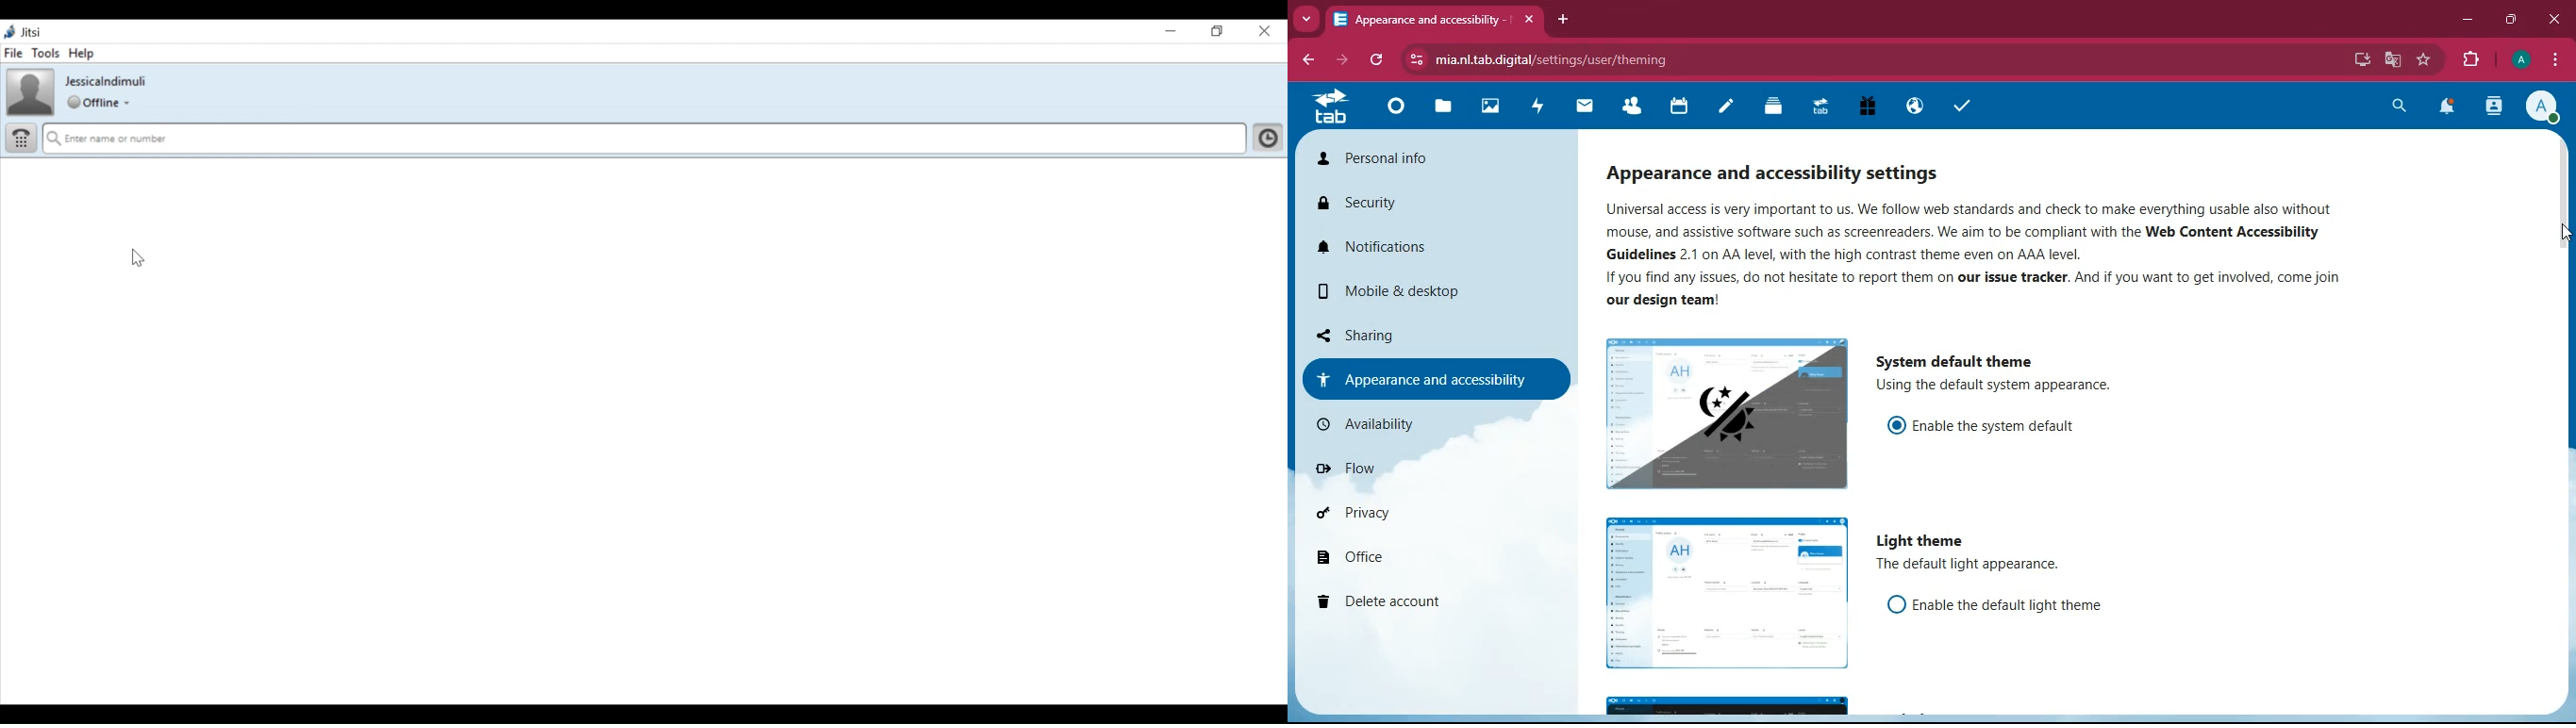 This screenshot has width=2576, height=728. Describe the element at coordinates (1312, 59) in the screenshot. I see `back` at that location.